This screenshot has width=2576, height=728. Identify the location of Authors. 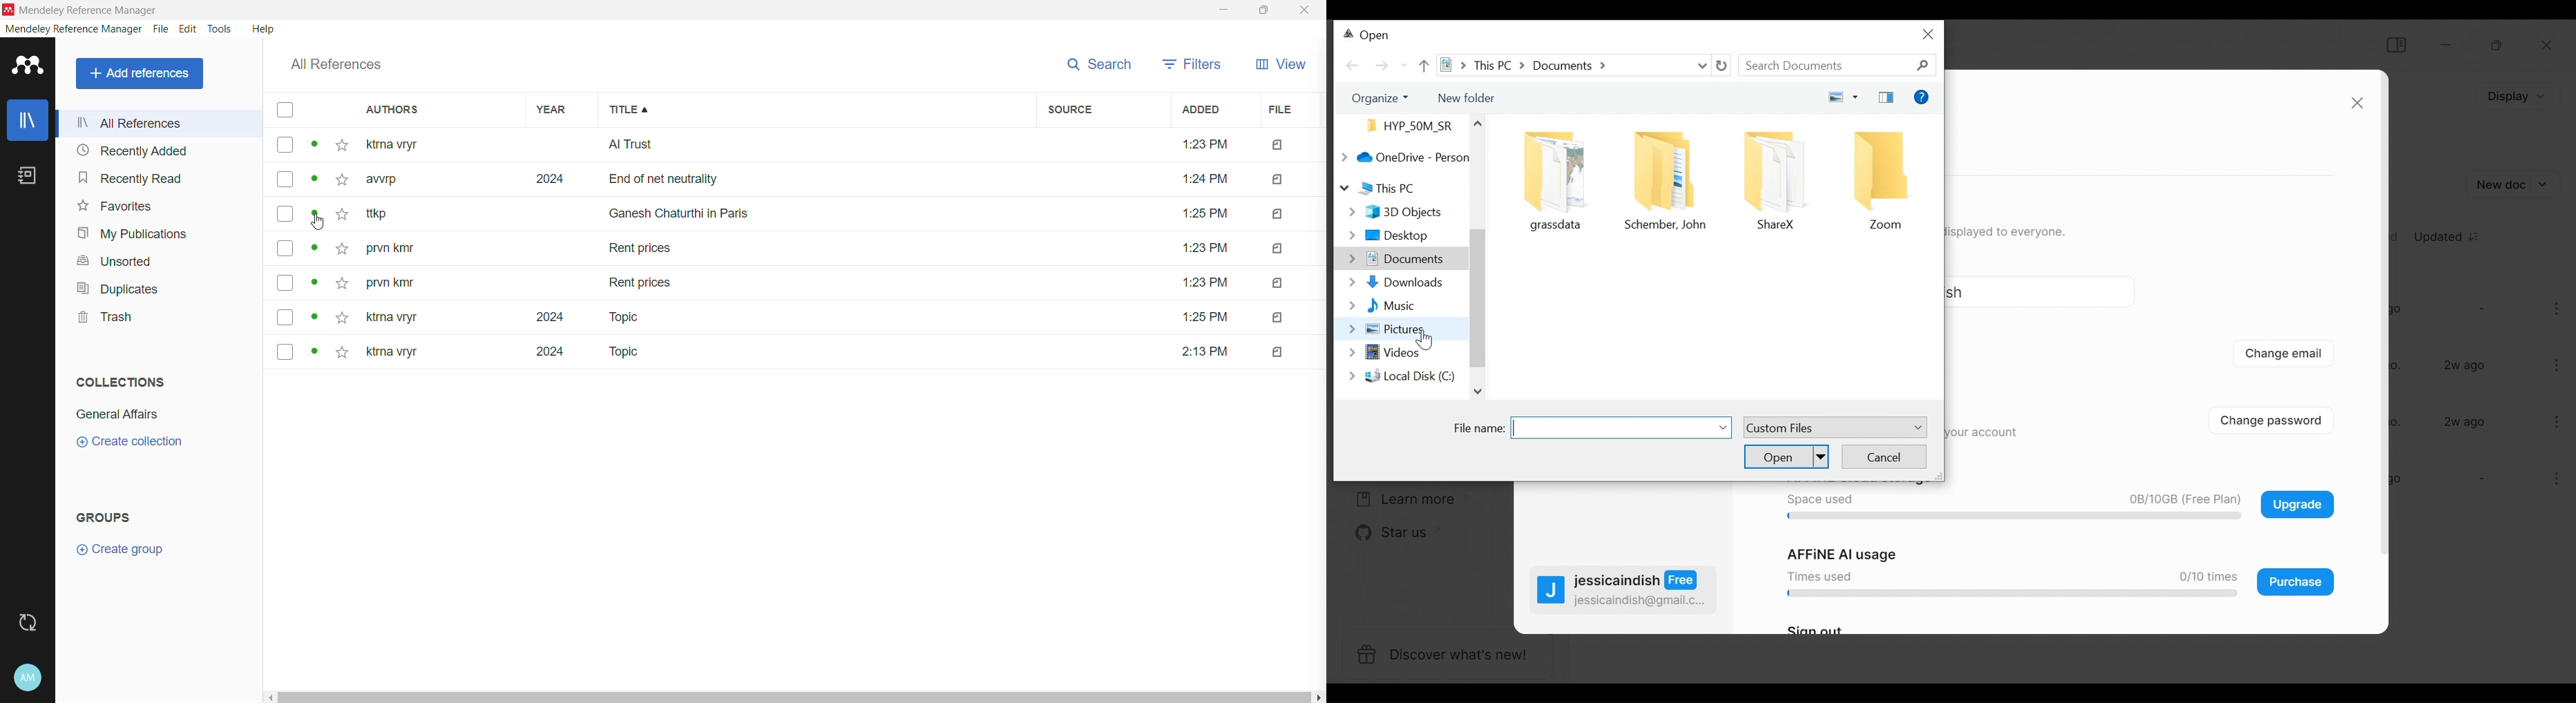
(442, 110).